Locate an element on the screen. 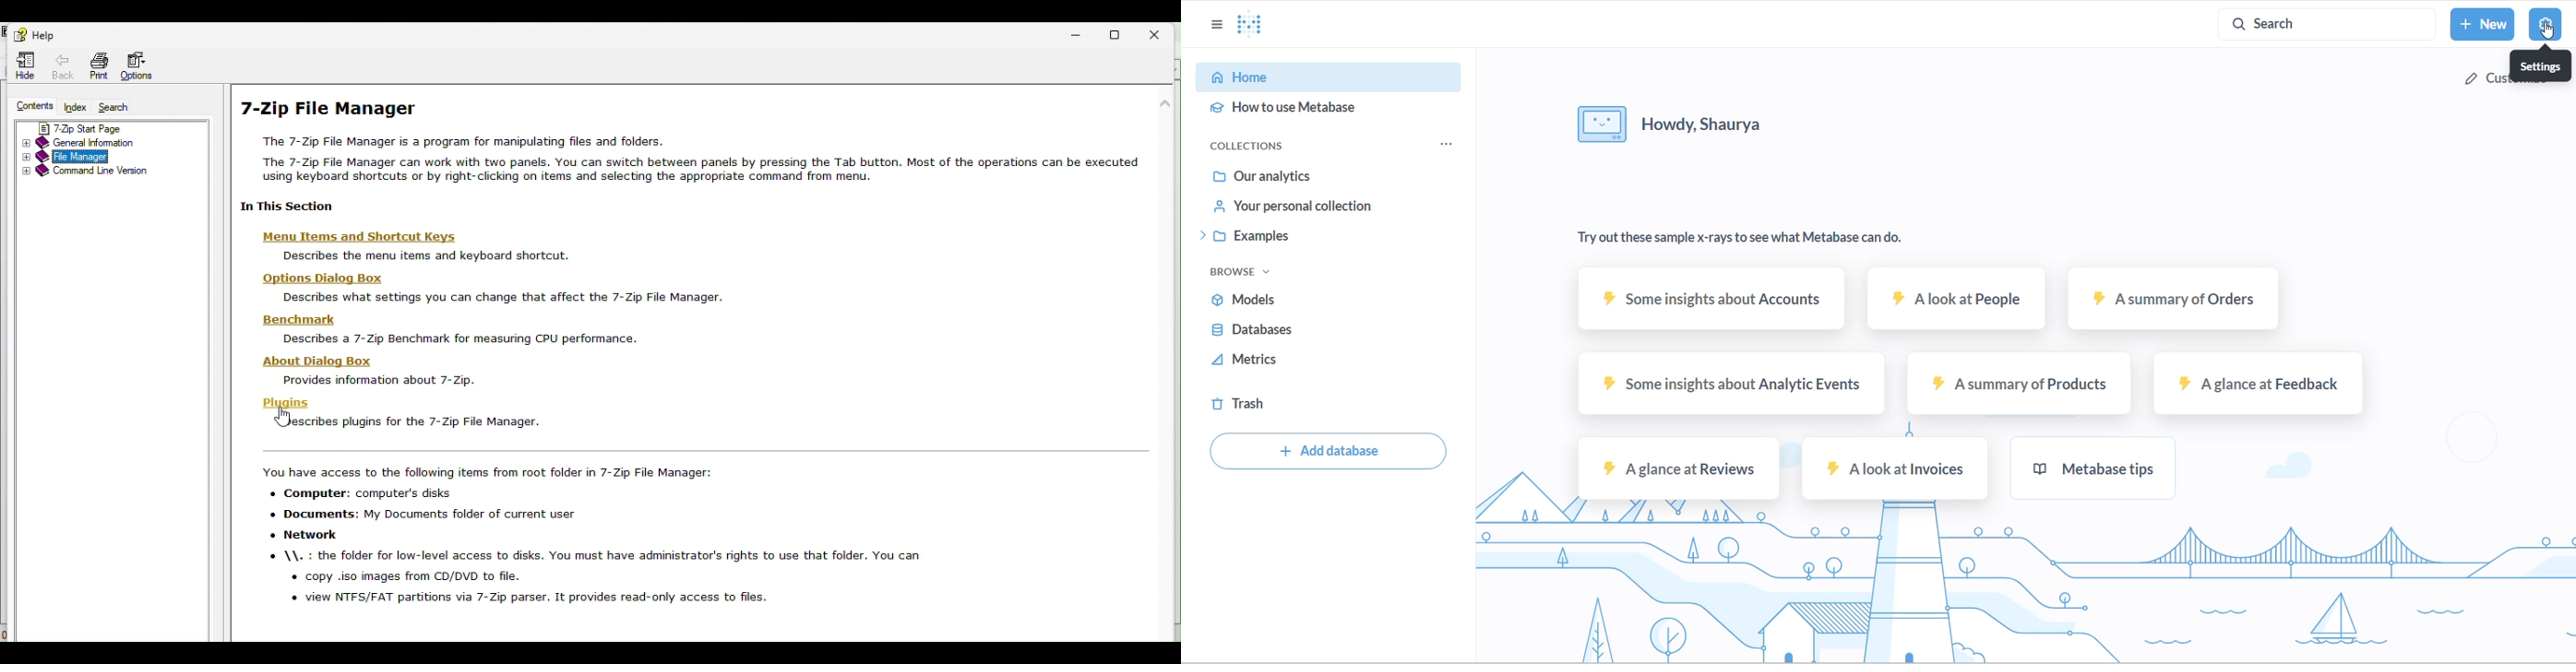 The height and width of the screenshot is (672, 2576). Search is located at coordinates (119, 108).